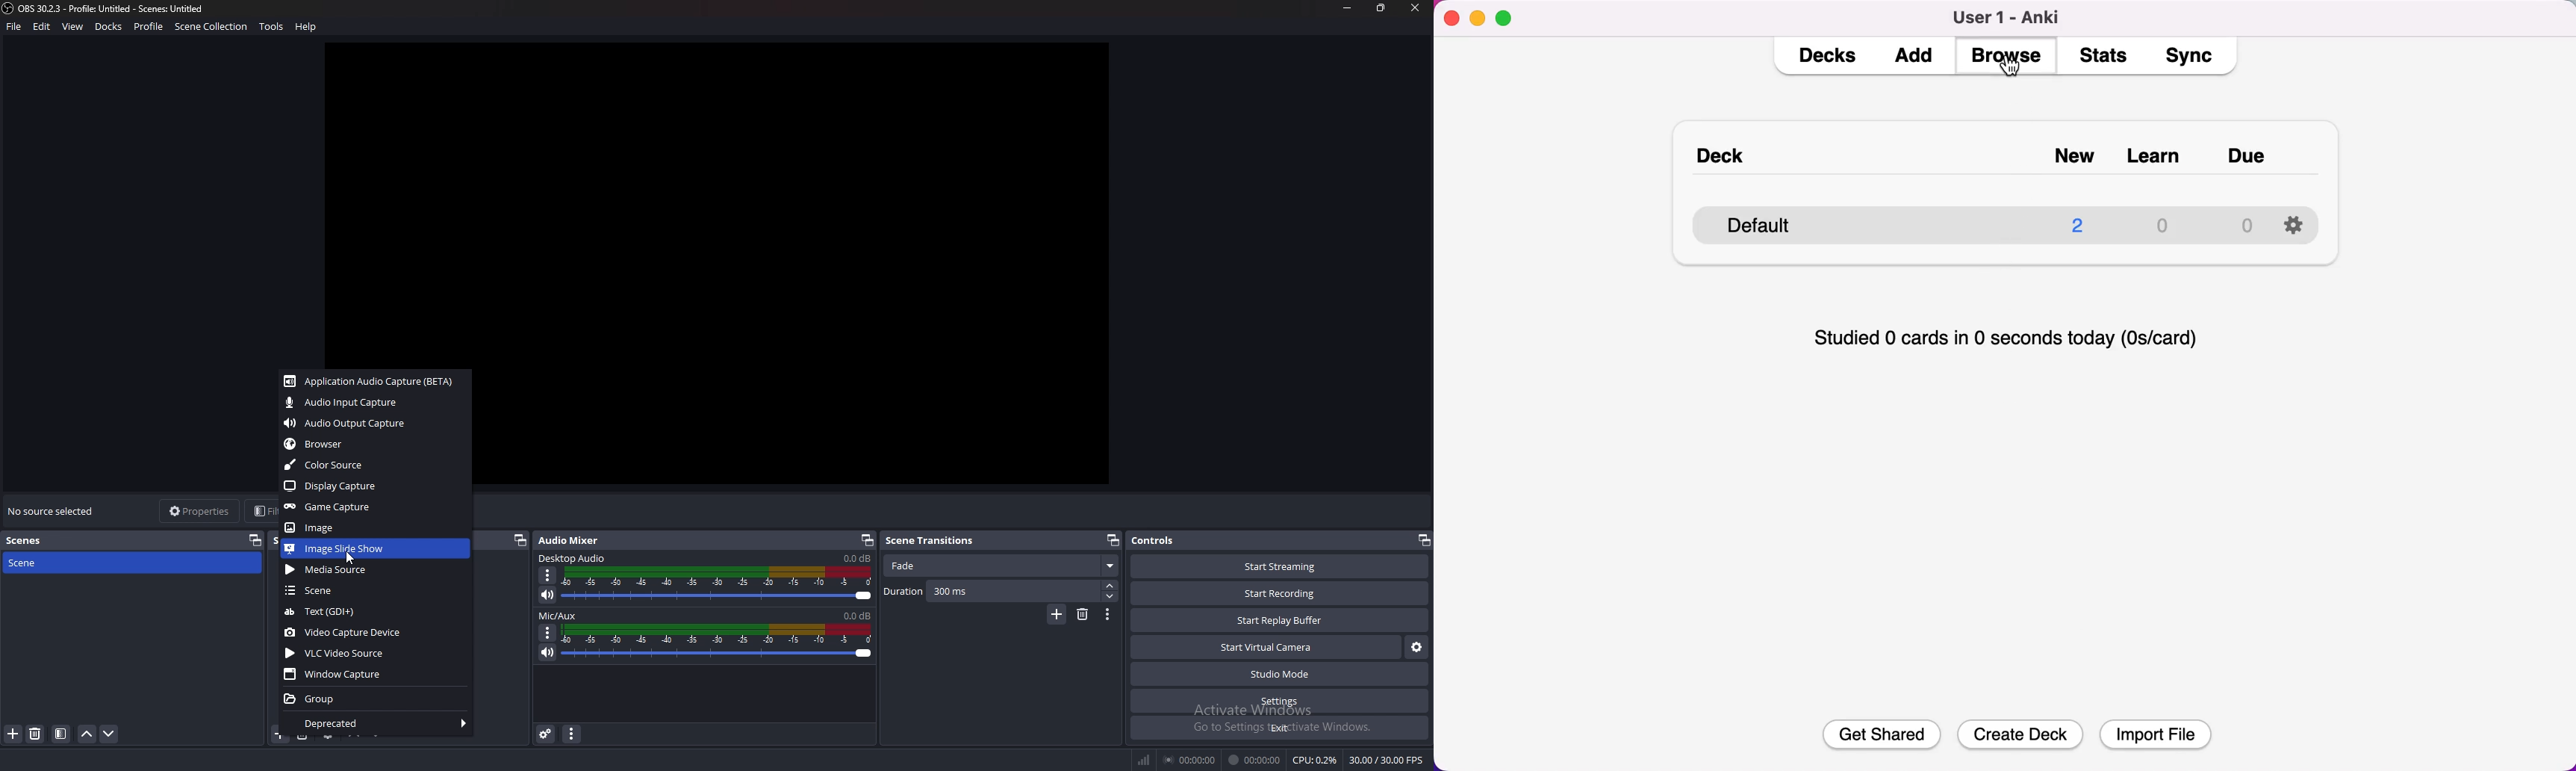 Image resolution: width=2576 pixels, height=784 pixels. Describe the element at coordinates (376, 548) in the screenshot. I see `image slideshow` at that location.